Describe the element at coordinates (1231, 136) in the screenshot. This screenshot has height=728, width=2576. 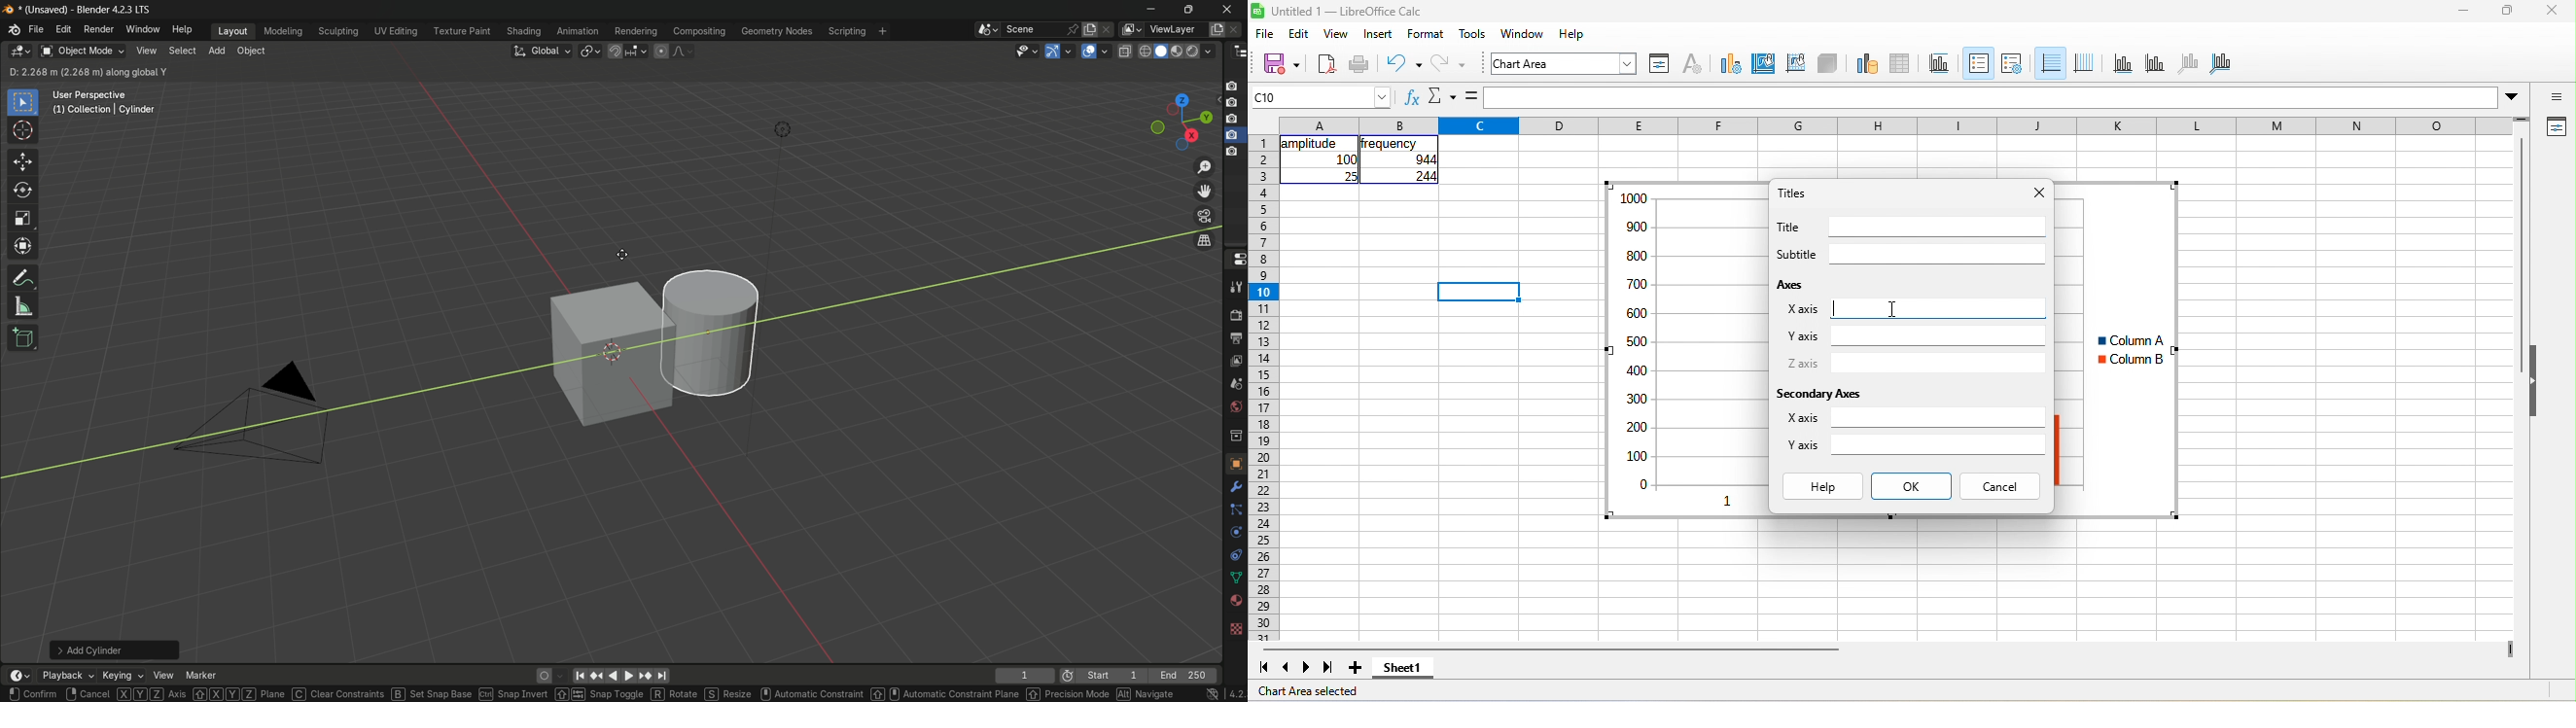
I see `capture` at that location.